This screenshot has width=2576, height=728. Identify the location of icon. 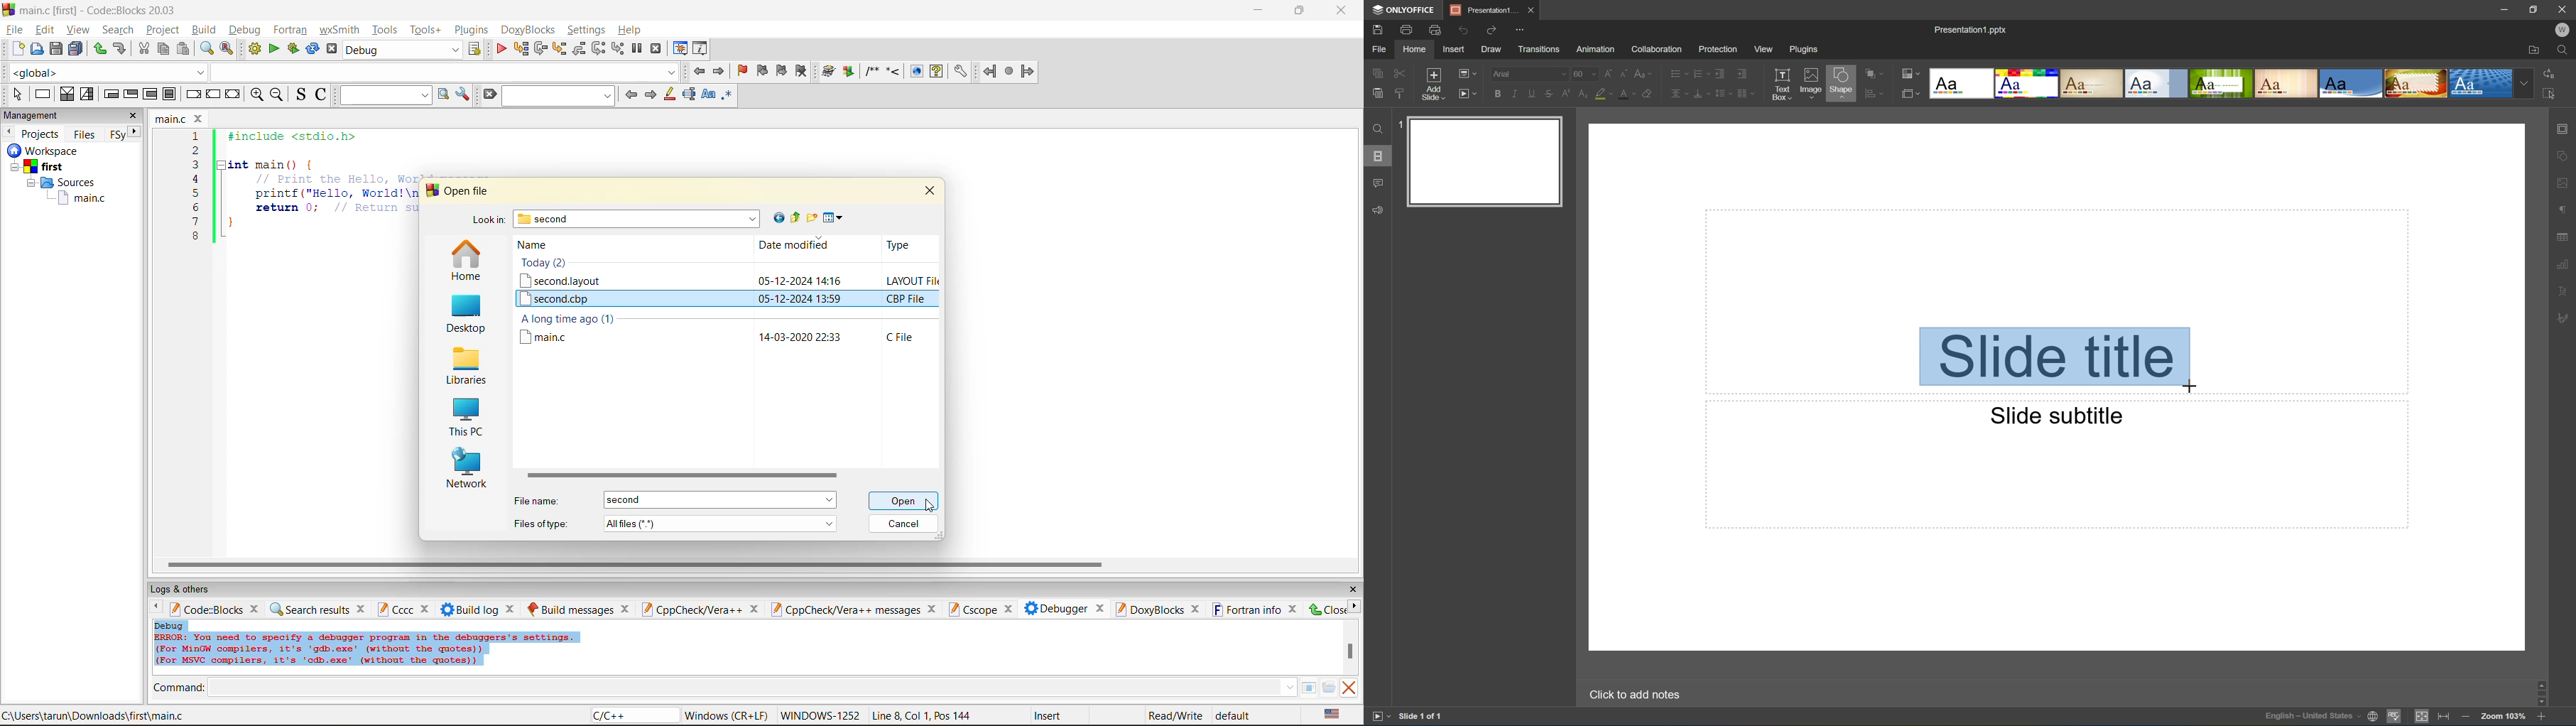
(1909, 92).